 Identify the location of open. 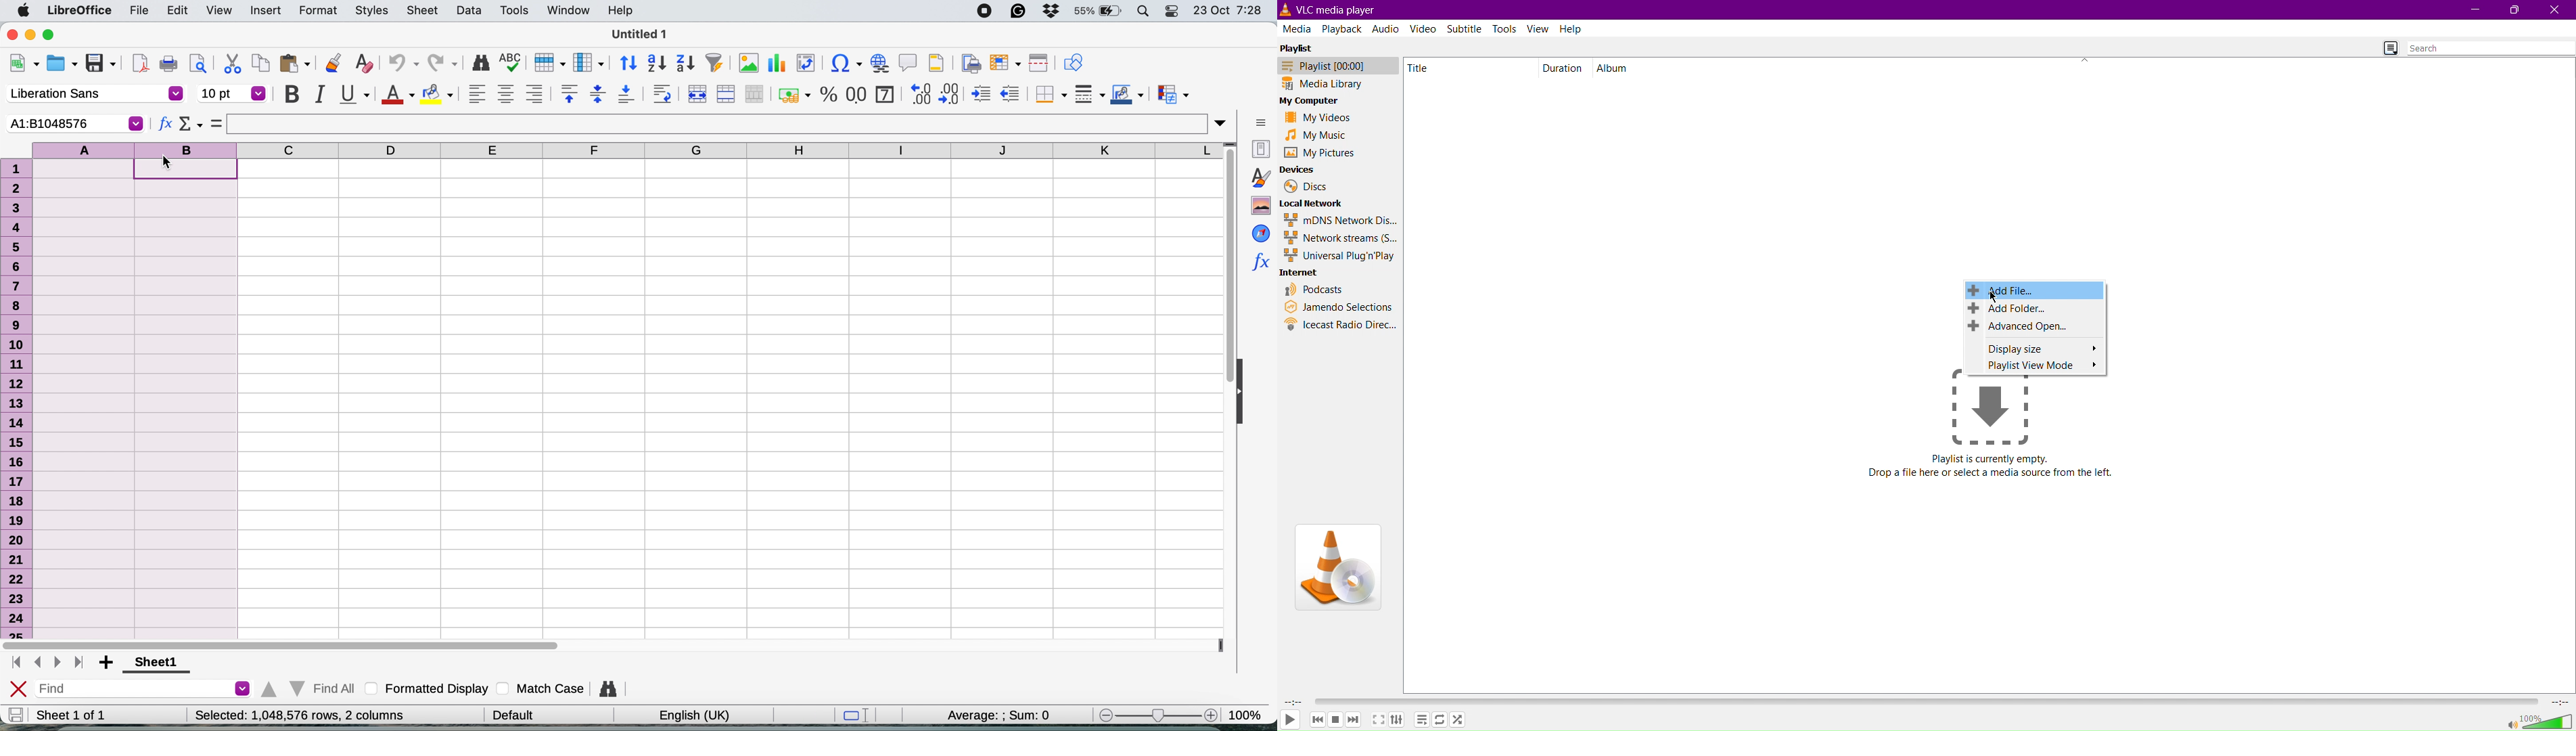
(63, 63).